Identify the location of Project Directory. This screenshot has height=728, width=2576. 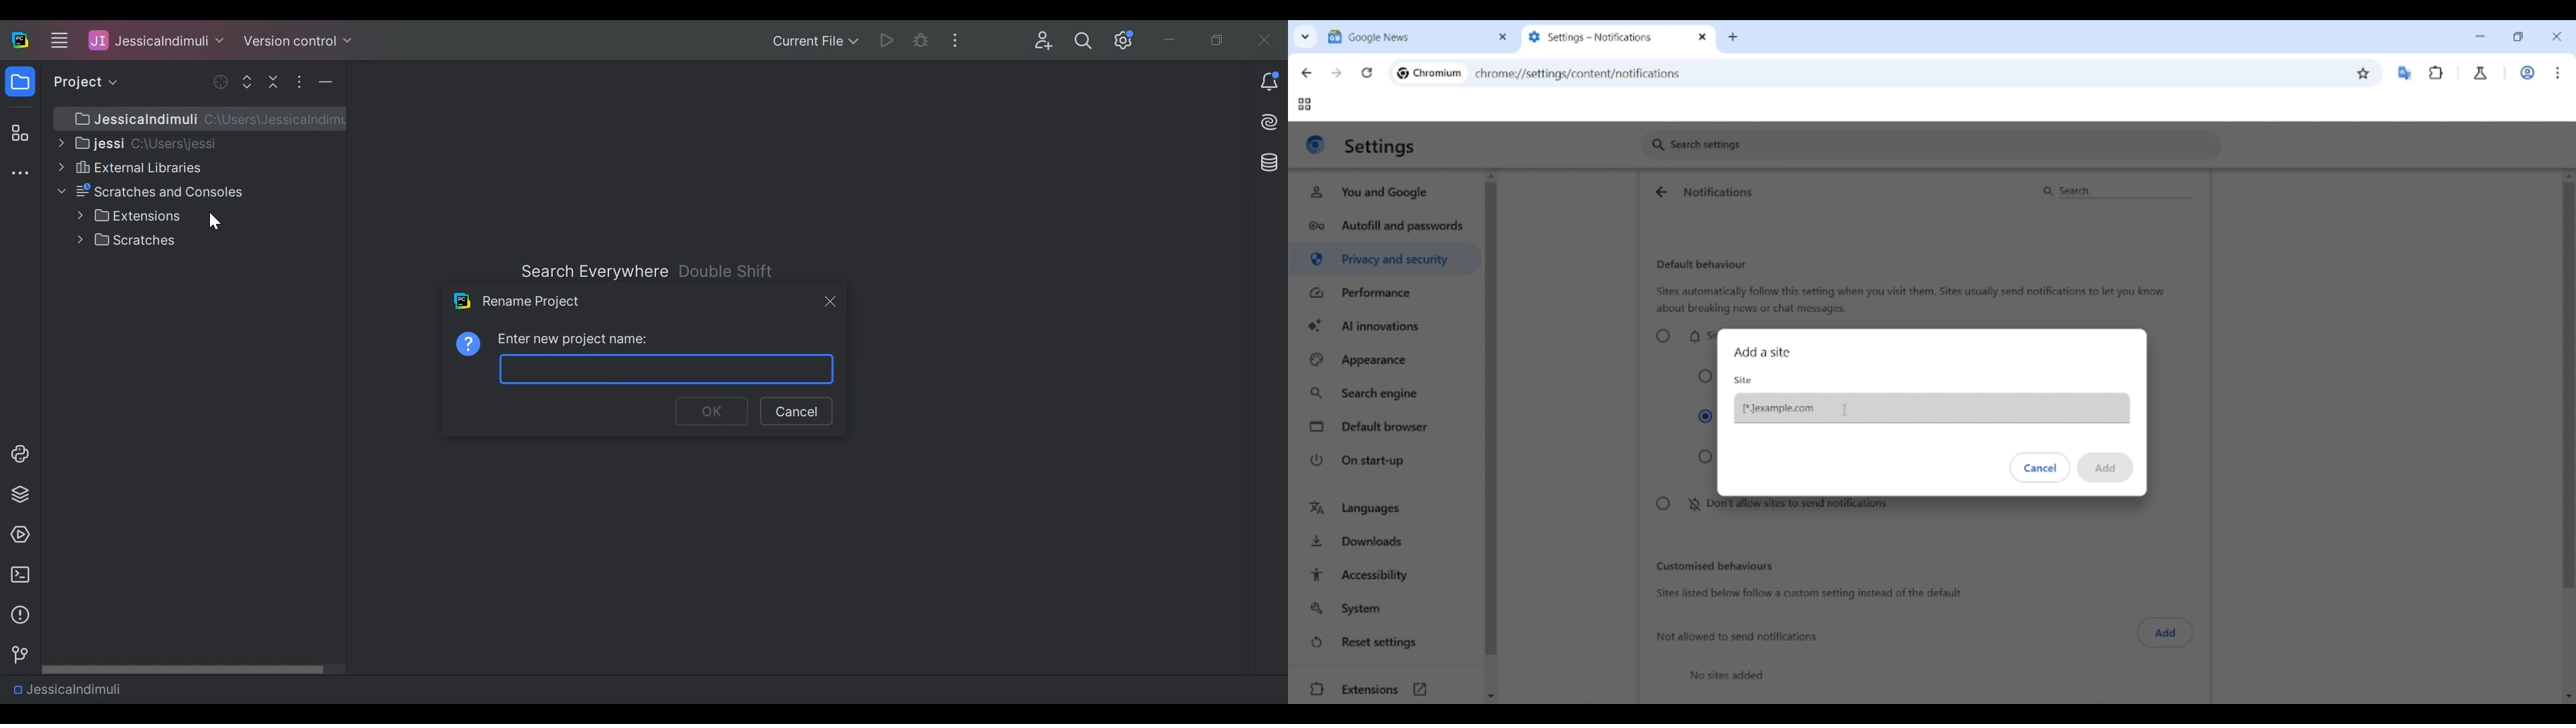
(136, 142).